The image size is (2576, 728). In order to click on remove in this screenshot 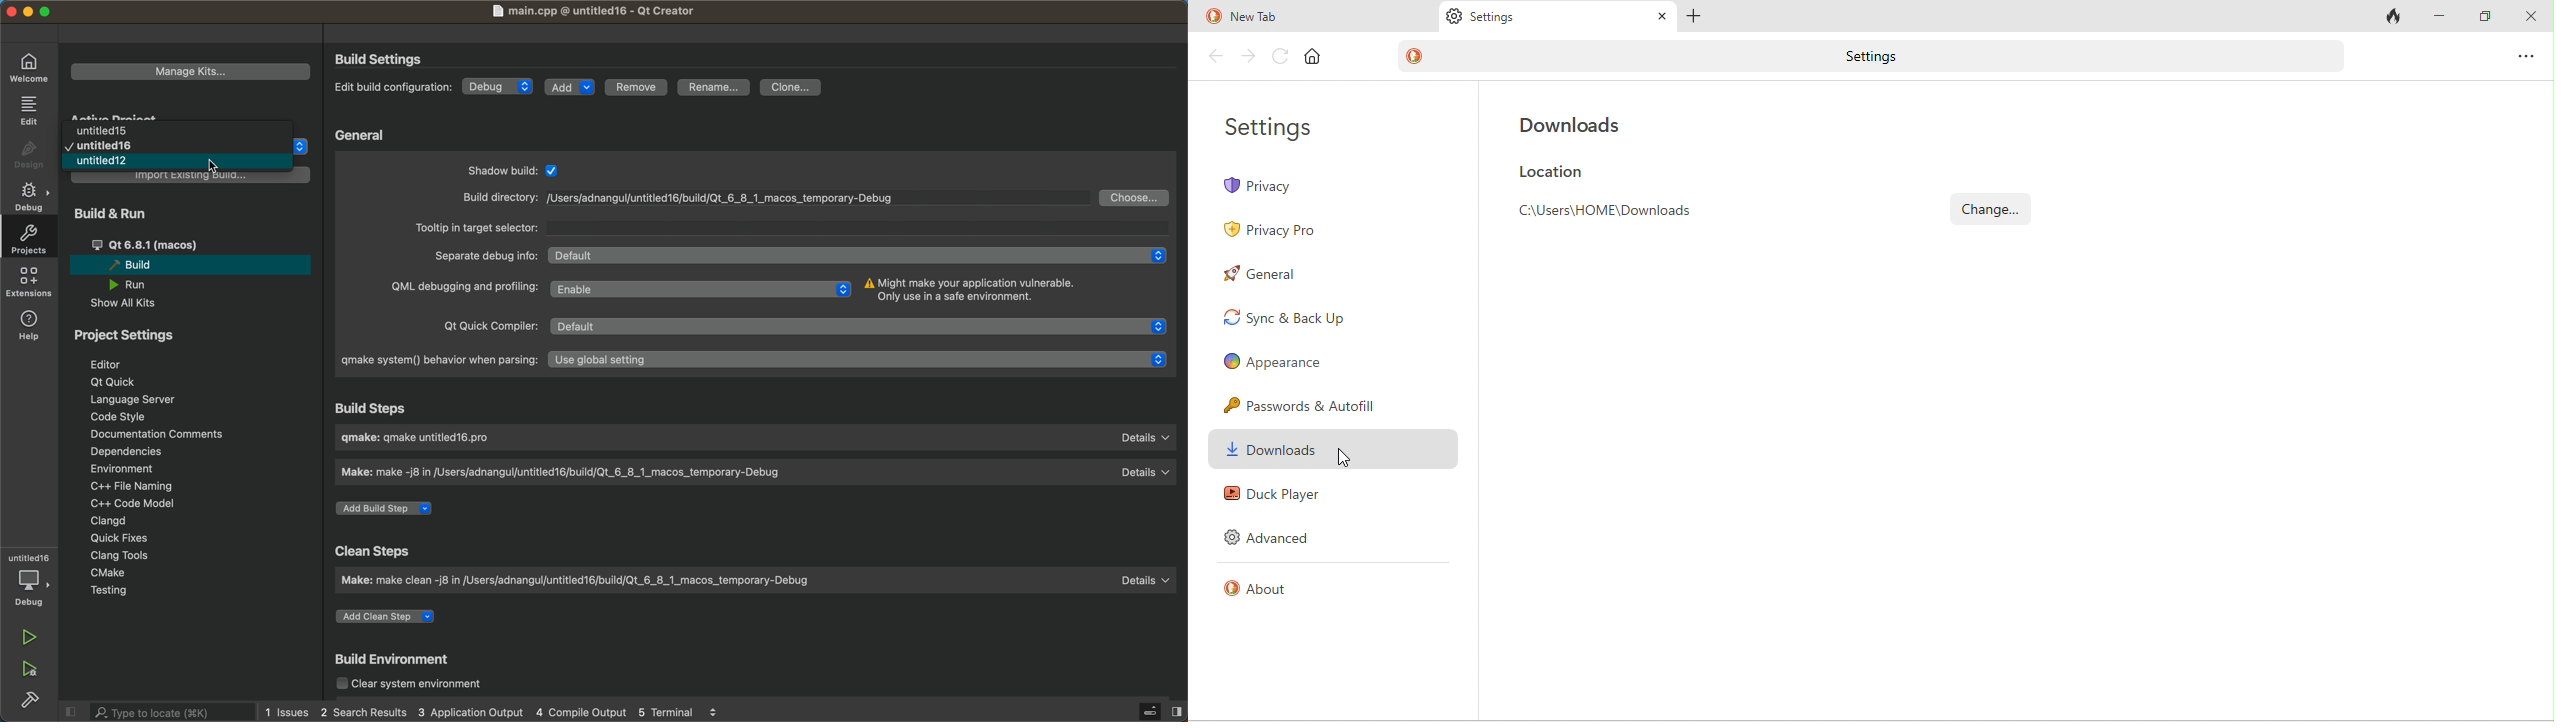, I will do `click(637, 86)`.